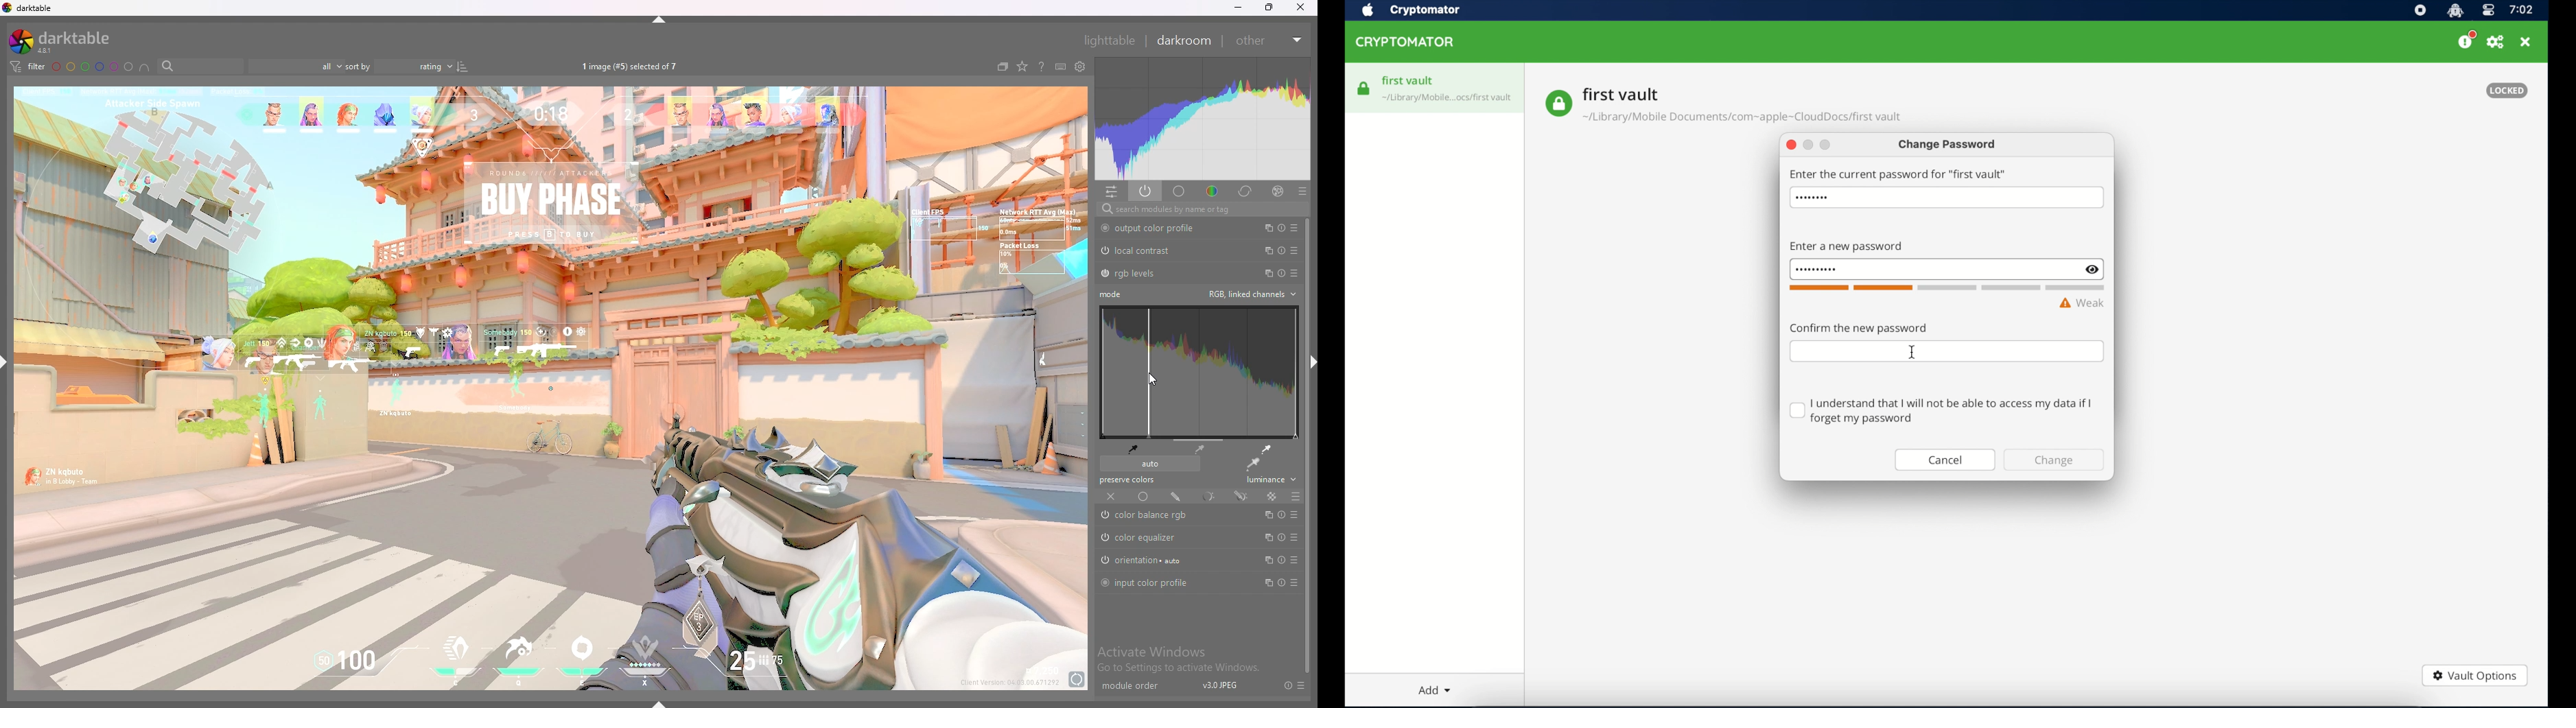  Describe the element at coordinates (1241, 495) in the screenshot. I see `drawn and parametric mask` at that location.